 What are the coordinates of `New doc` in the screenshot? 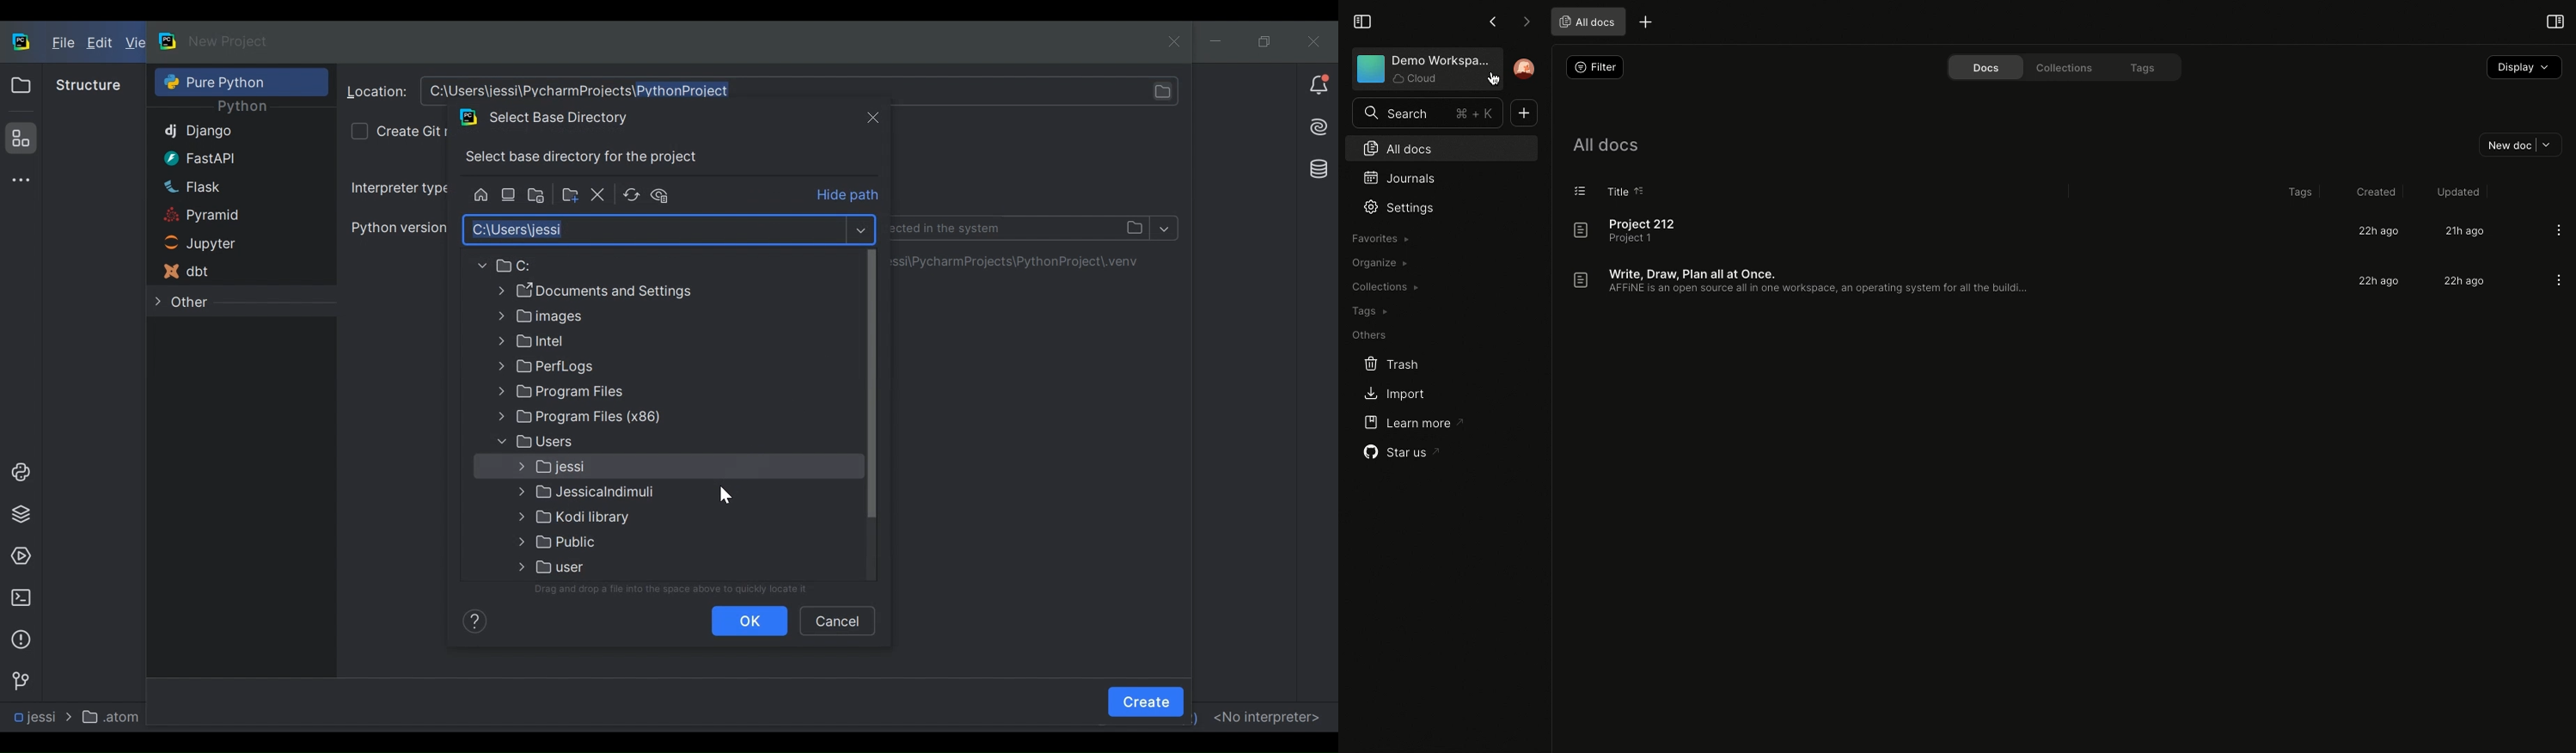 It's located at (1523, 114).